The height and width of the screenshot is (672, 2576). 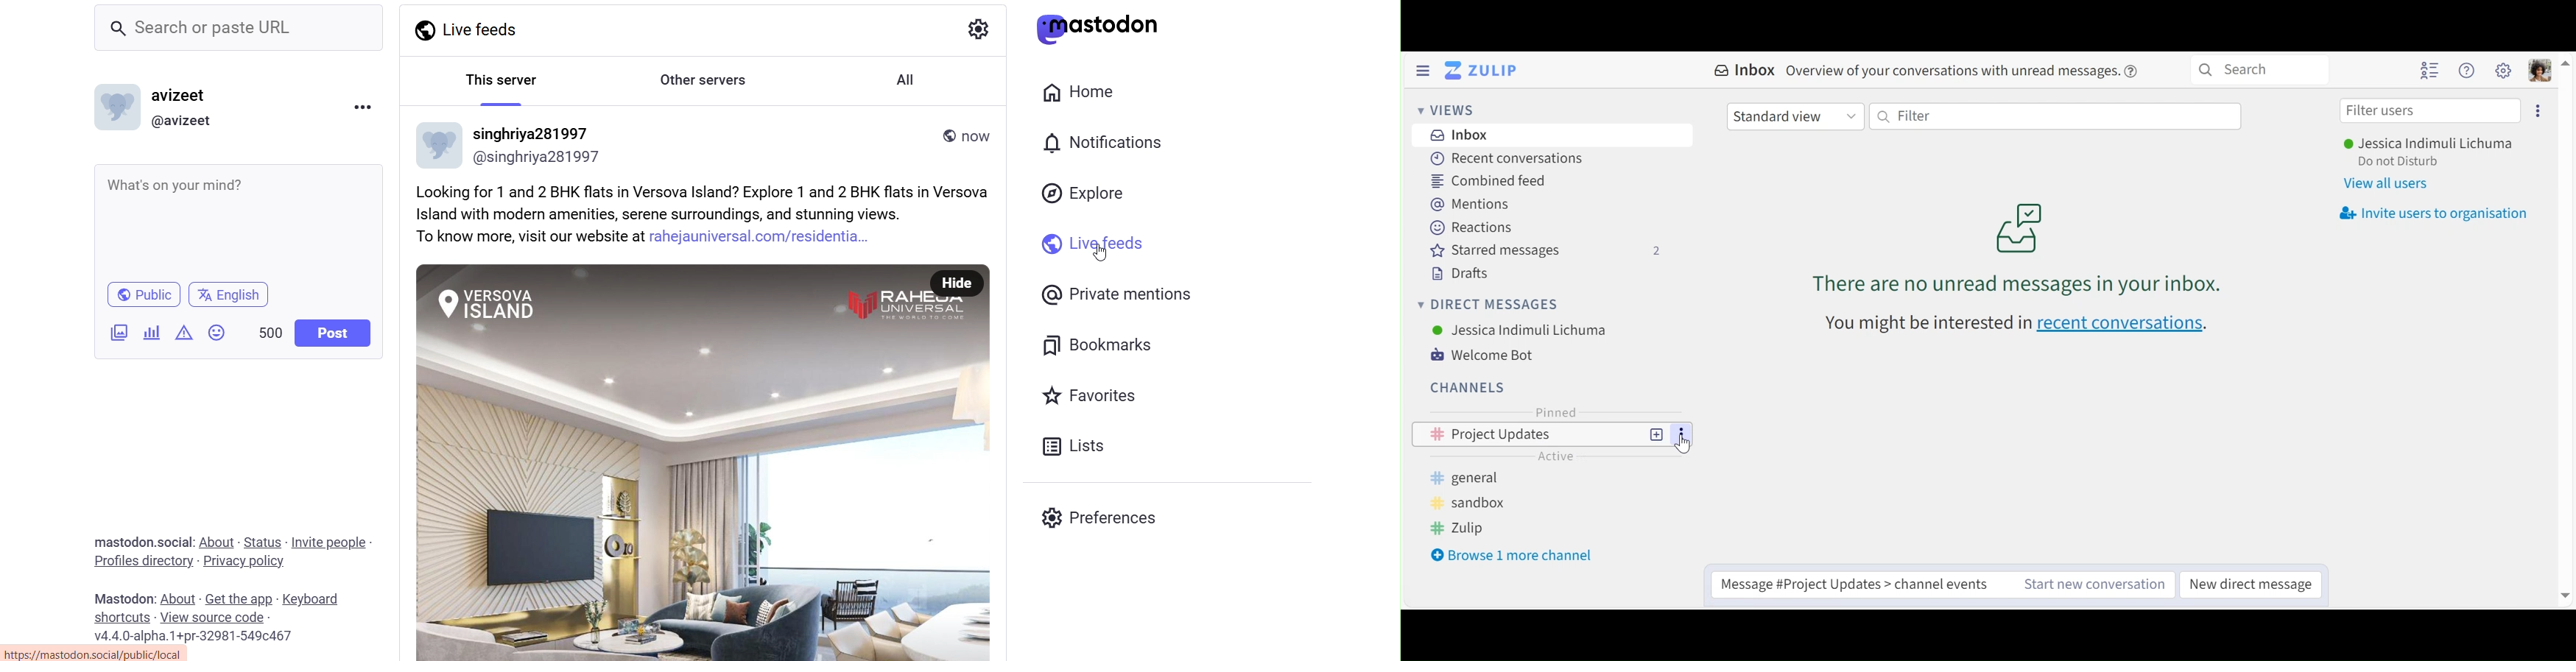 What do you see at coordinates (2562, 596) in the screenshot?
I see `Down` at bounding box center [2562, 596].